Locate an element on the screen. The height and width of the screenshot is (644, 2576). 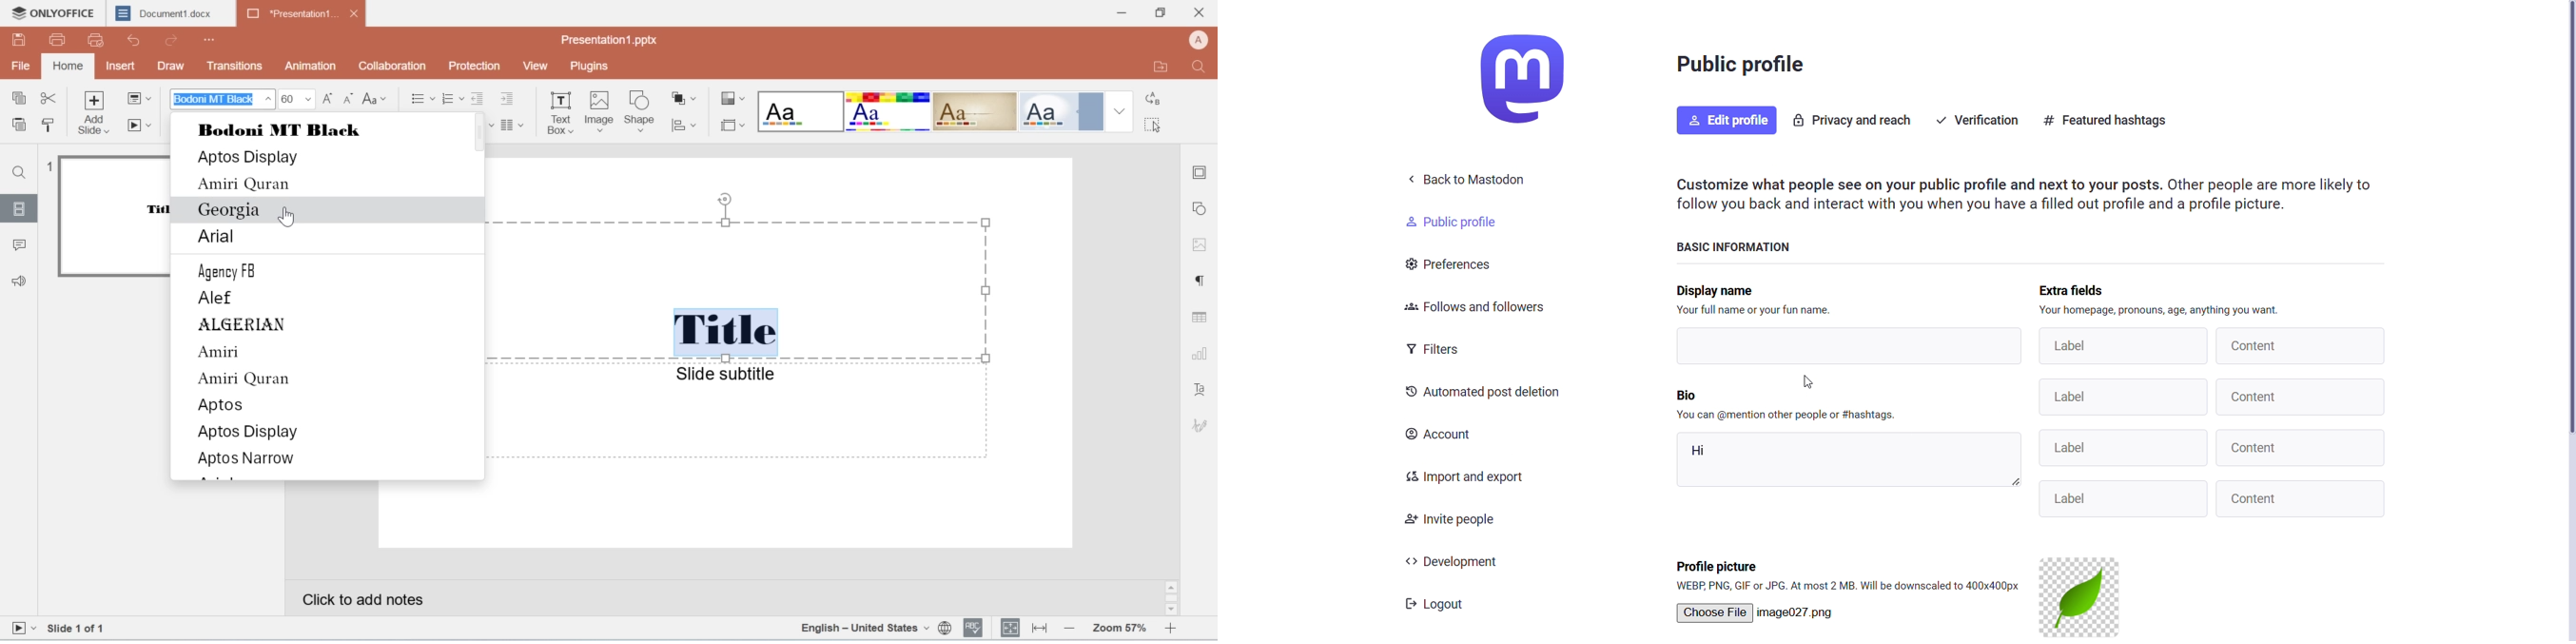
instruction is located at coordinates (2162, 311).